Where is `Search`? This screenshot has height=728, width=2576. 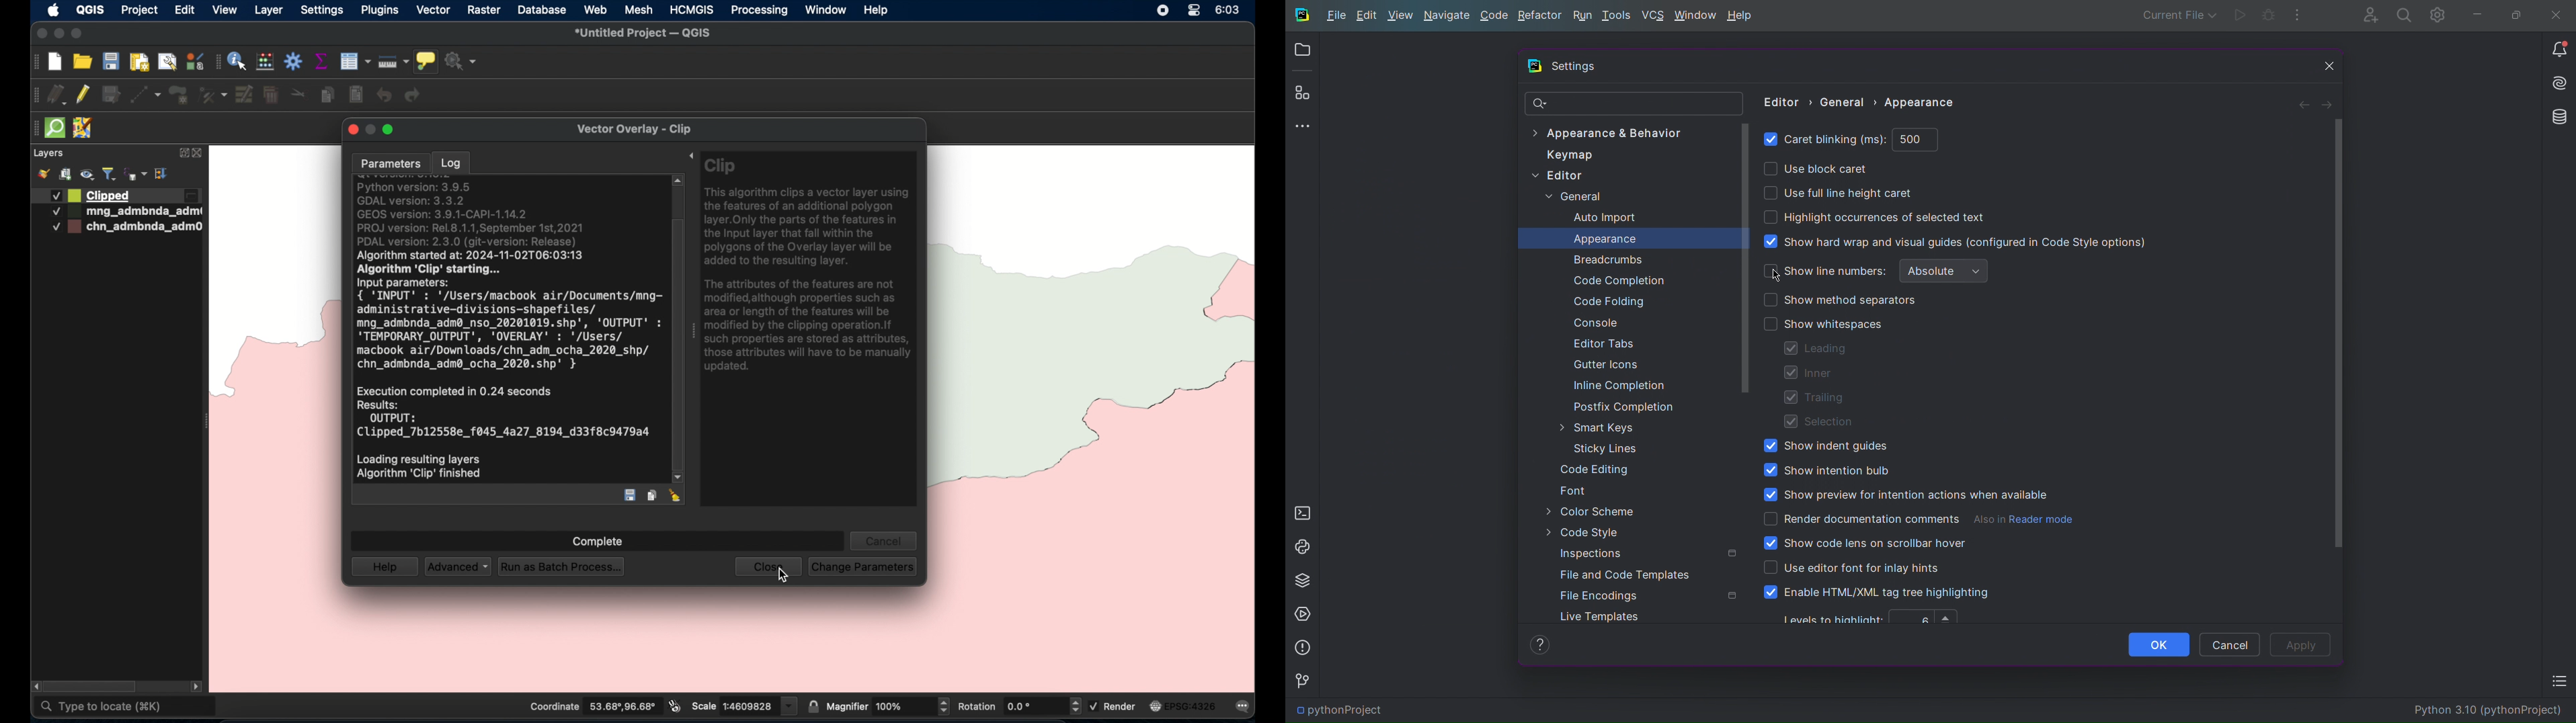 Search is located at coordinates (2401, 15).